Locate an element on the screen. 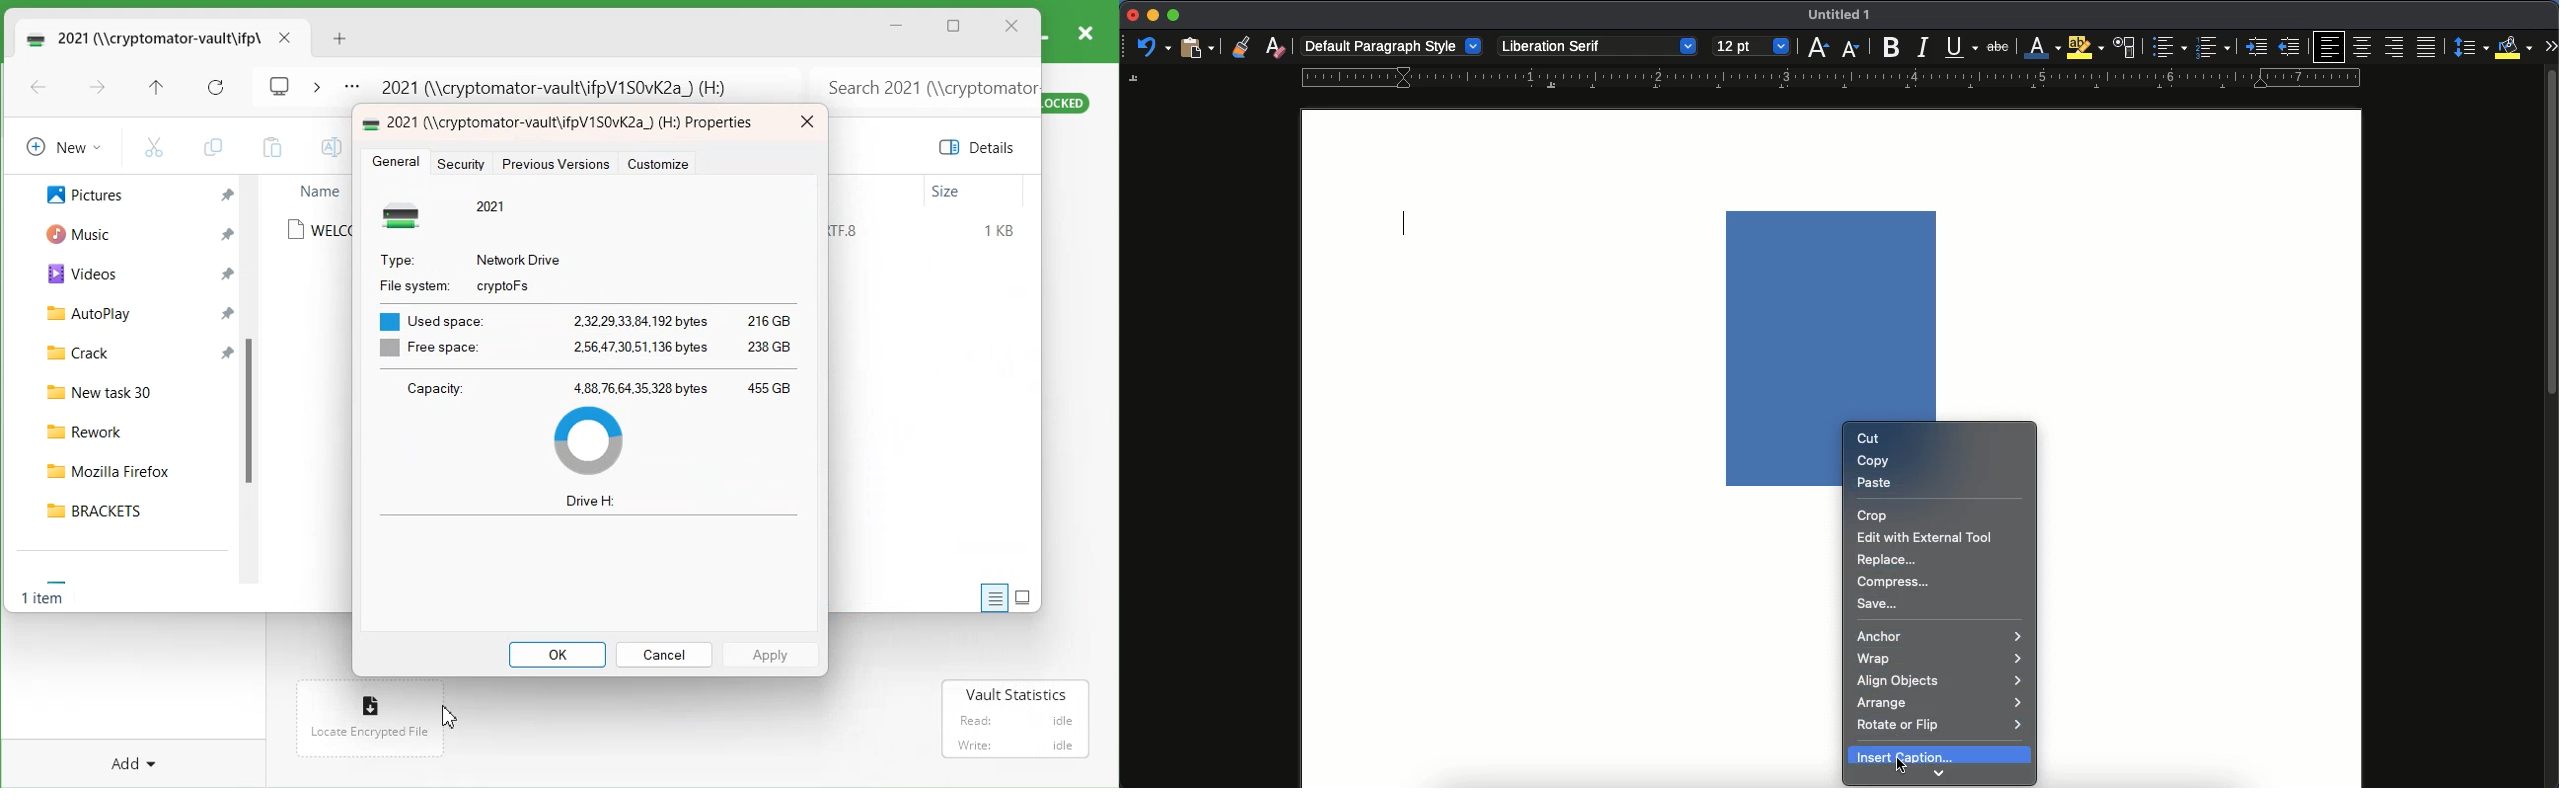 The width and height of the screenshot is (2576, 812). paragraph spacing is located at coordinates (2474, 46).